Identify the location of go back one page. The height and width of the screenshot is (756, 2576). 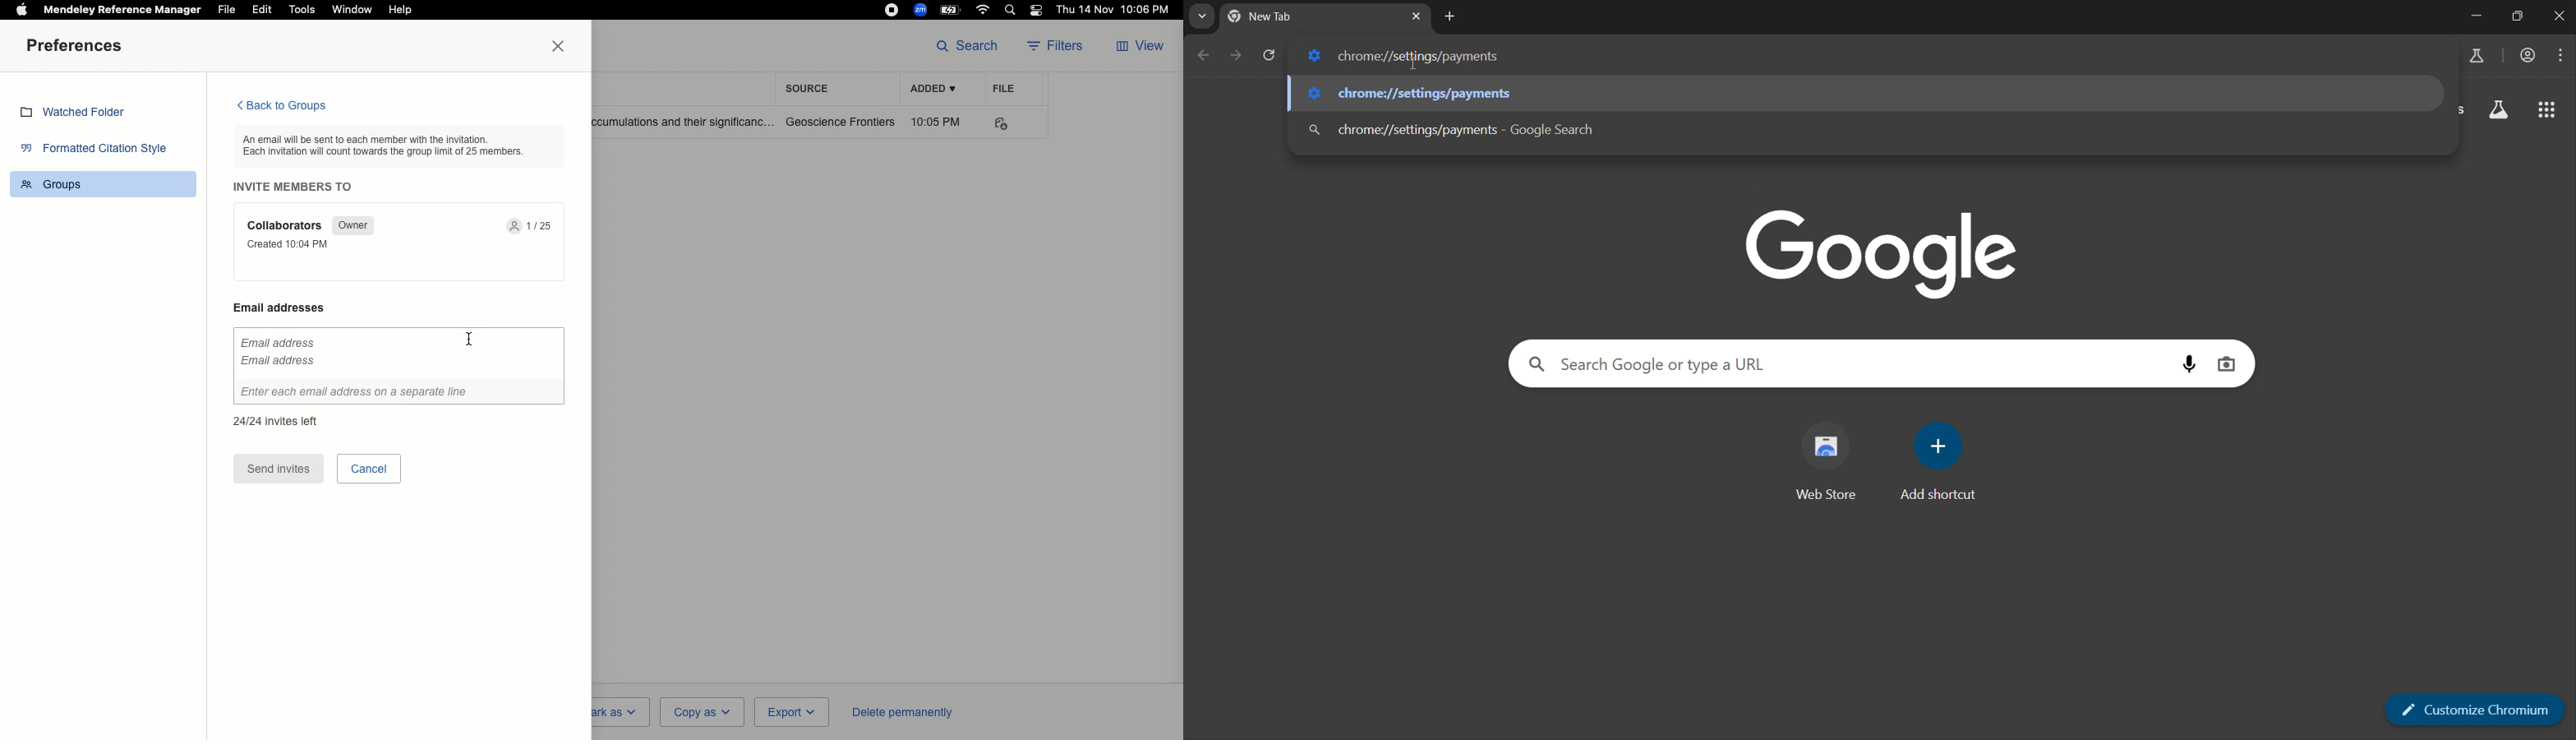
(1204, 57).